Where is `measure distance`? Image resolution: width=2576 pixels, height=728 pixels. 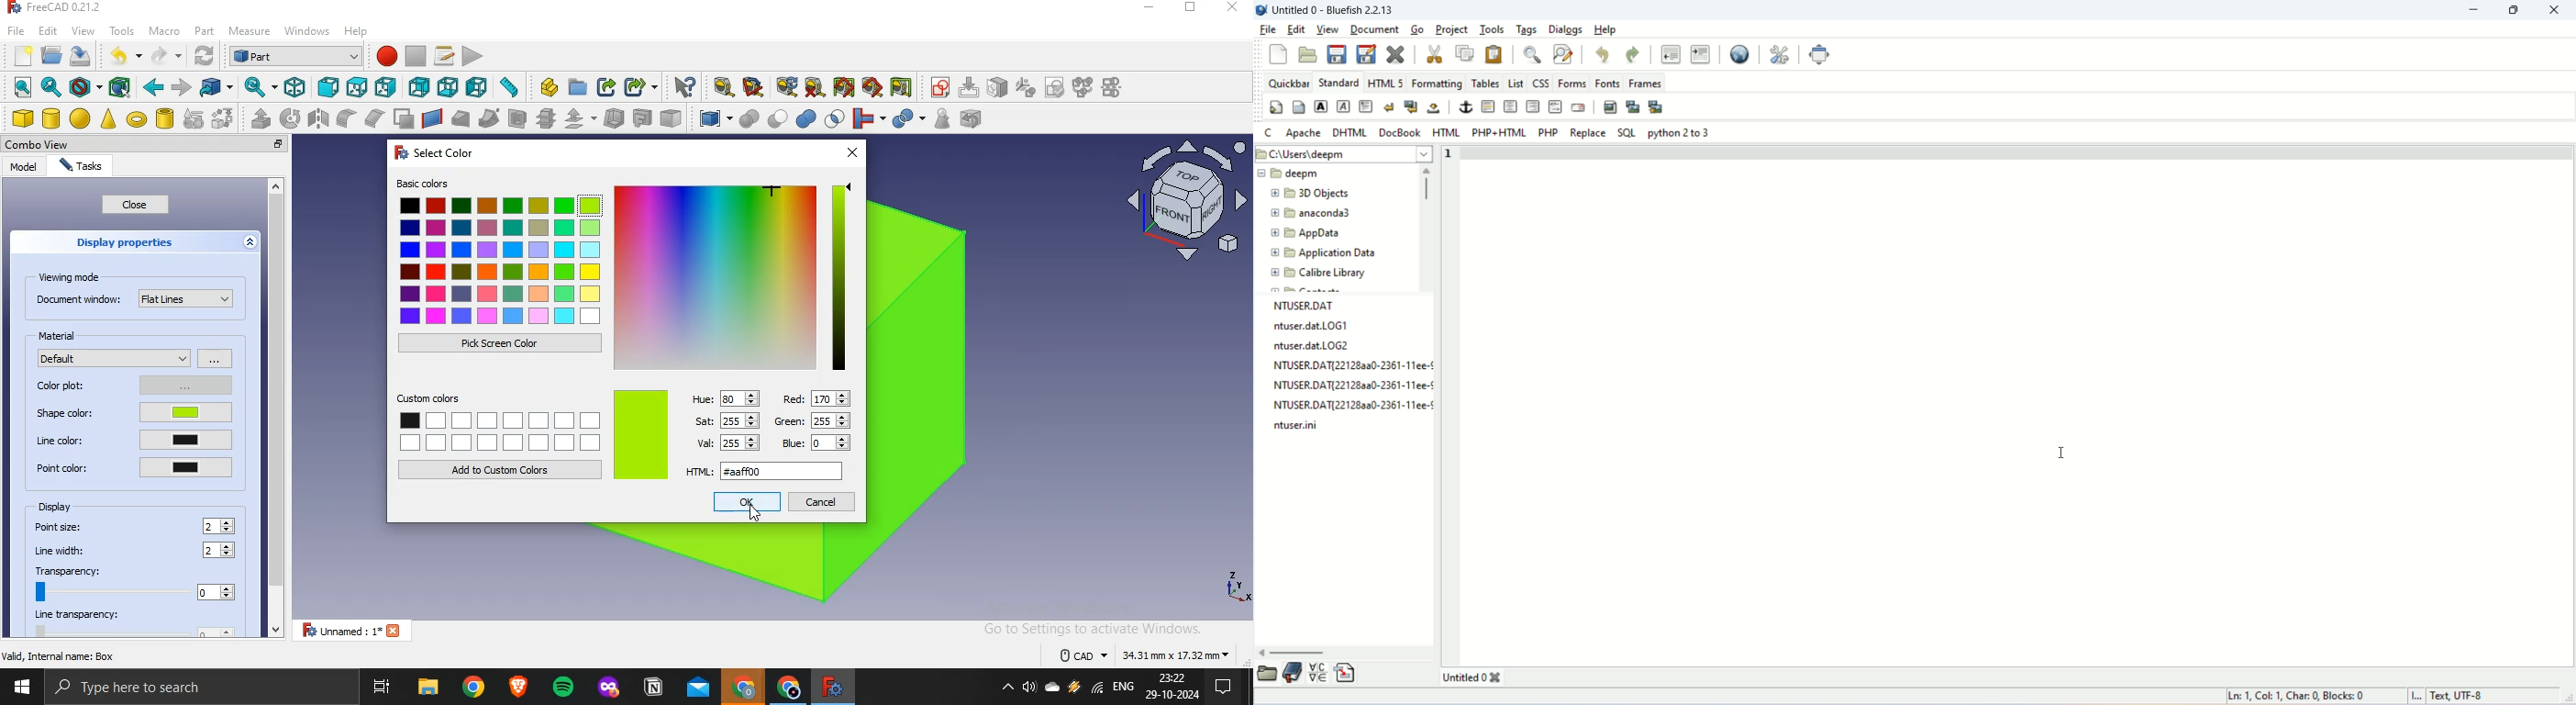
measure distance is located at coordinates (509, 86).